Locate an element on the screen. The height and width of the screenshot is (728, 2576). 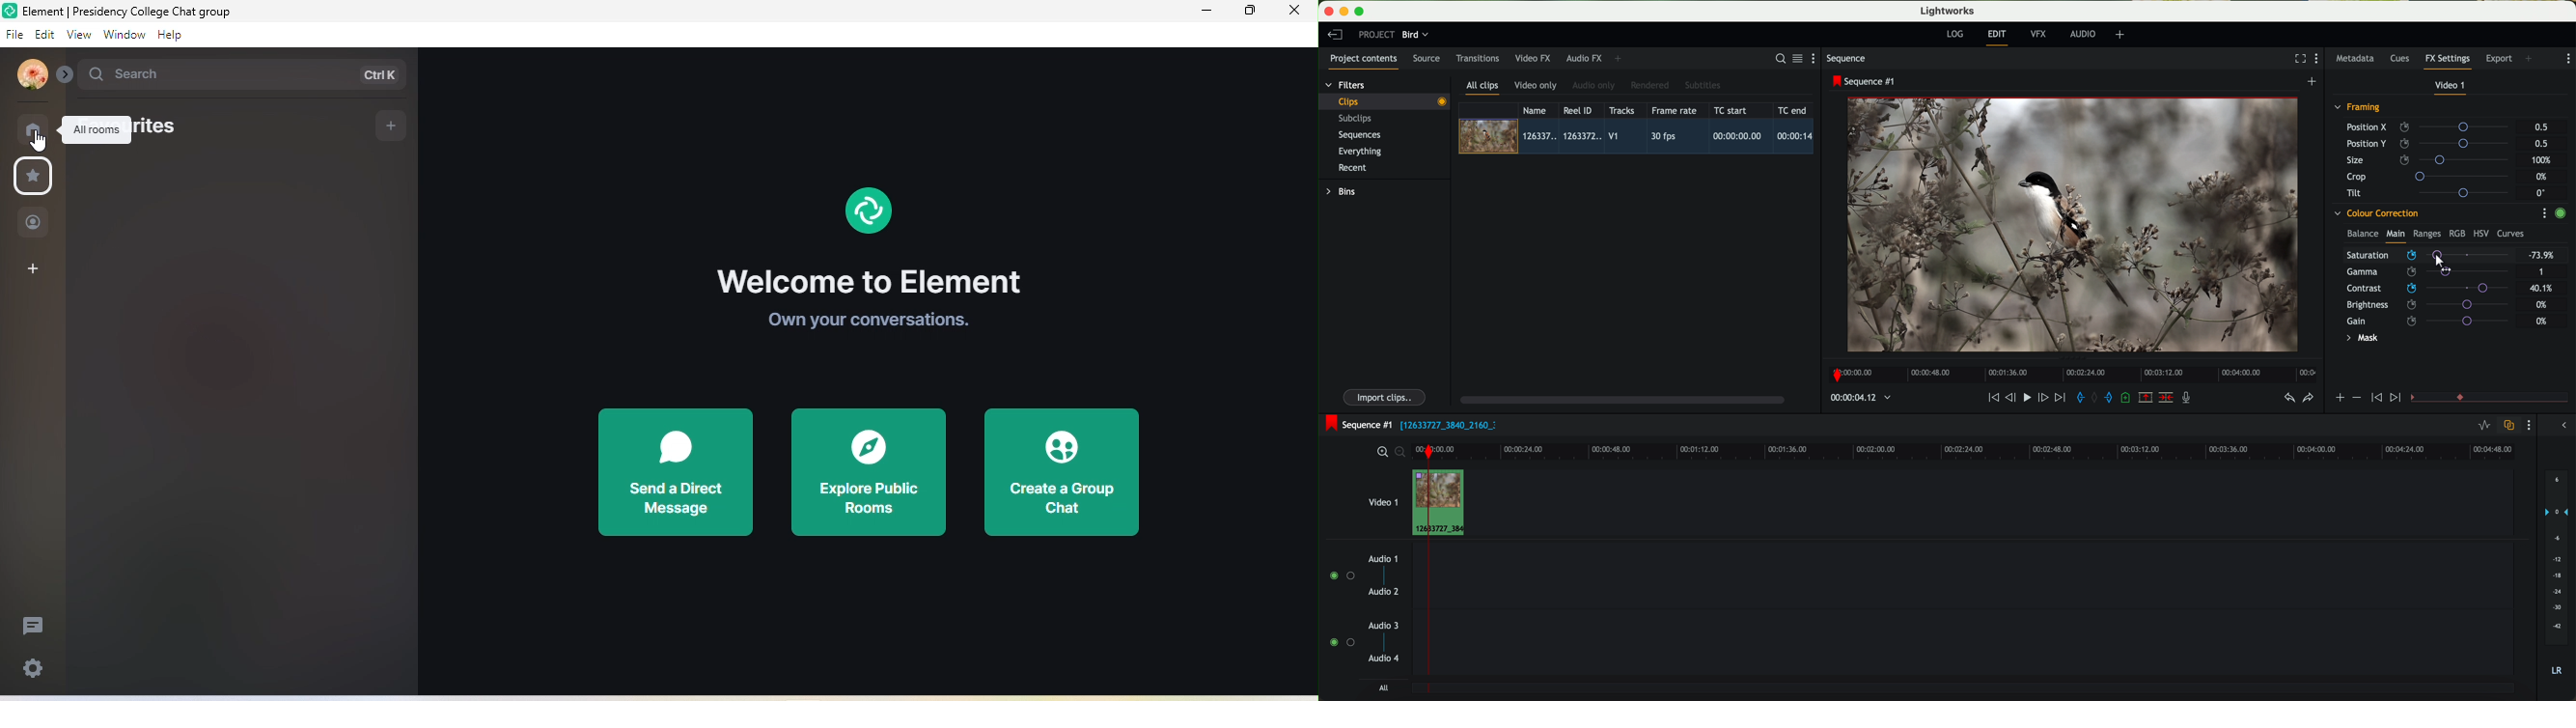
add a cue at the current position is located at coordinates (2127, 398).